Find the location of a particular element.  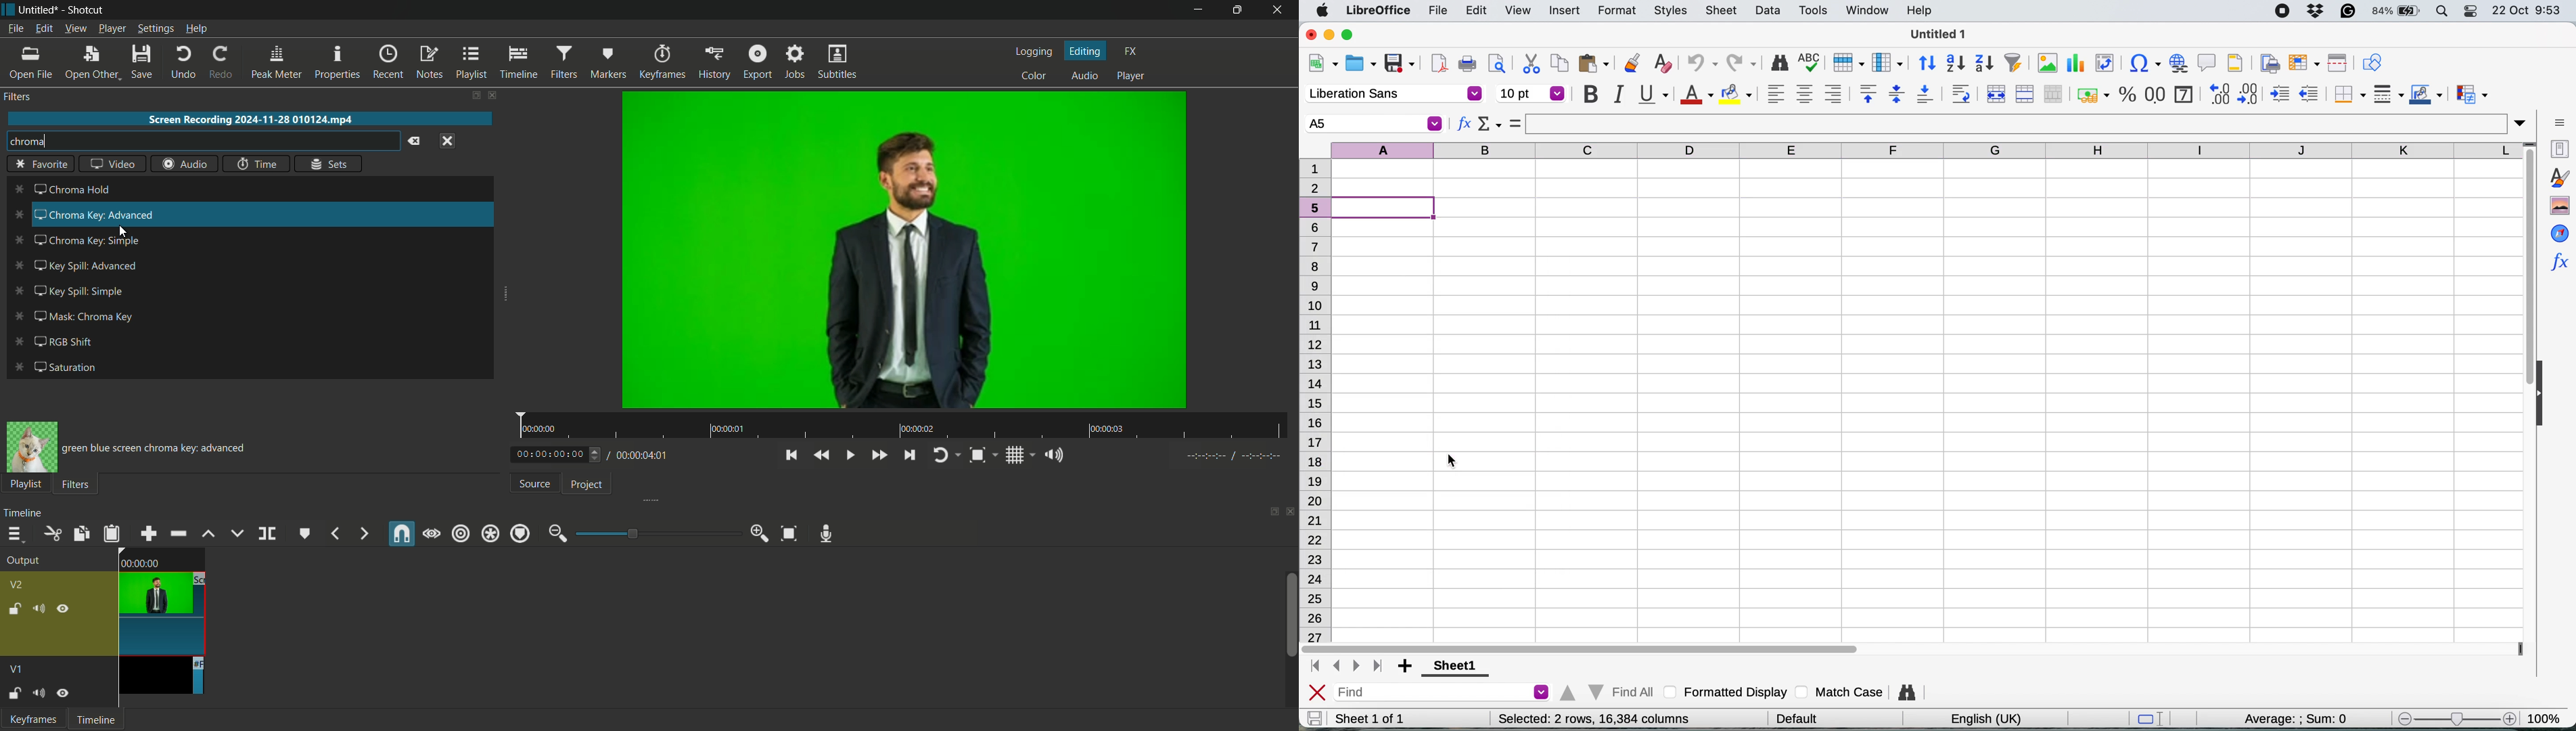

filters is located at coordinates (563, 63).